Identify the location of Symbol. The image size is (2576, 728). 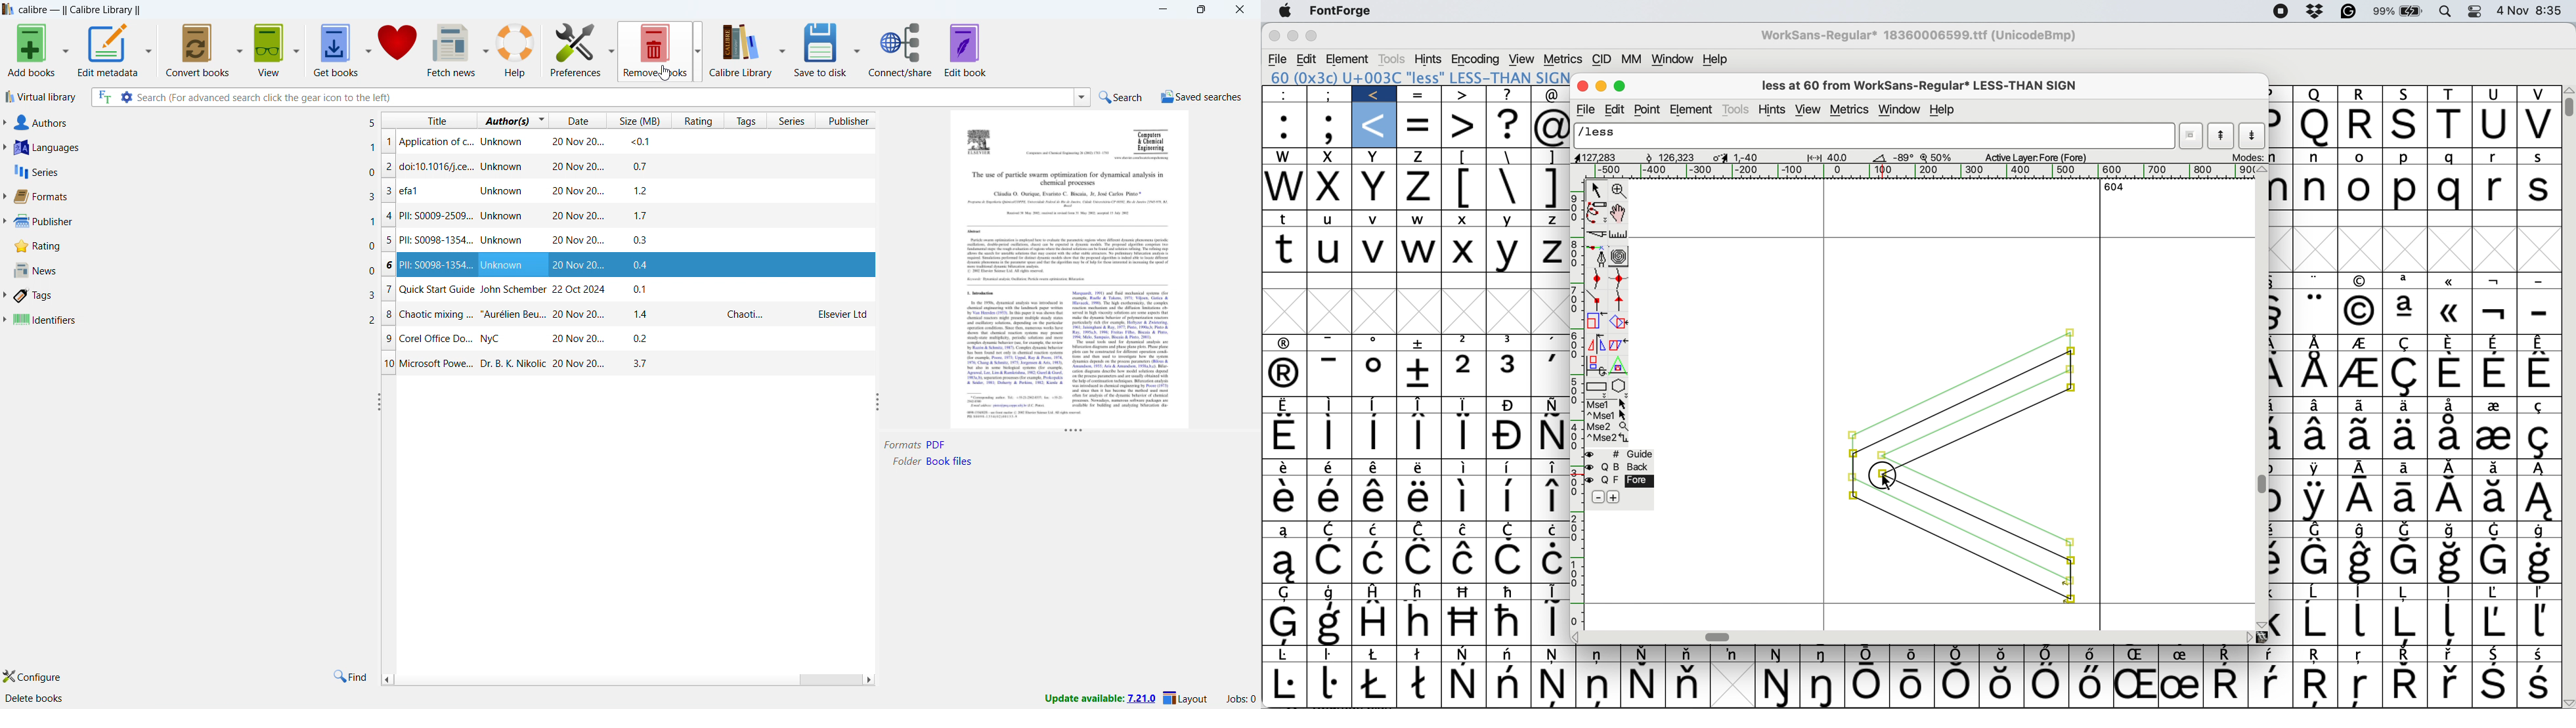
(2282, 438).